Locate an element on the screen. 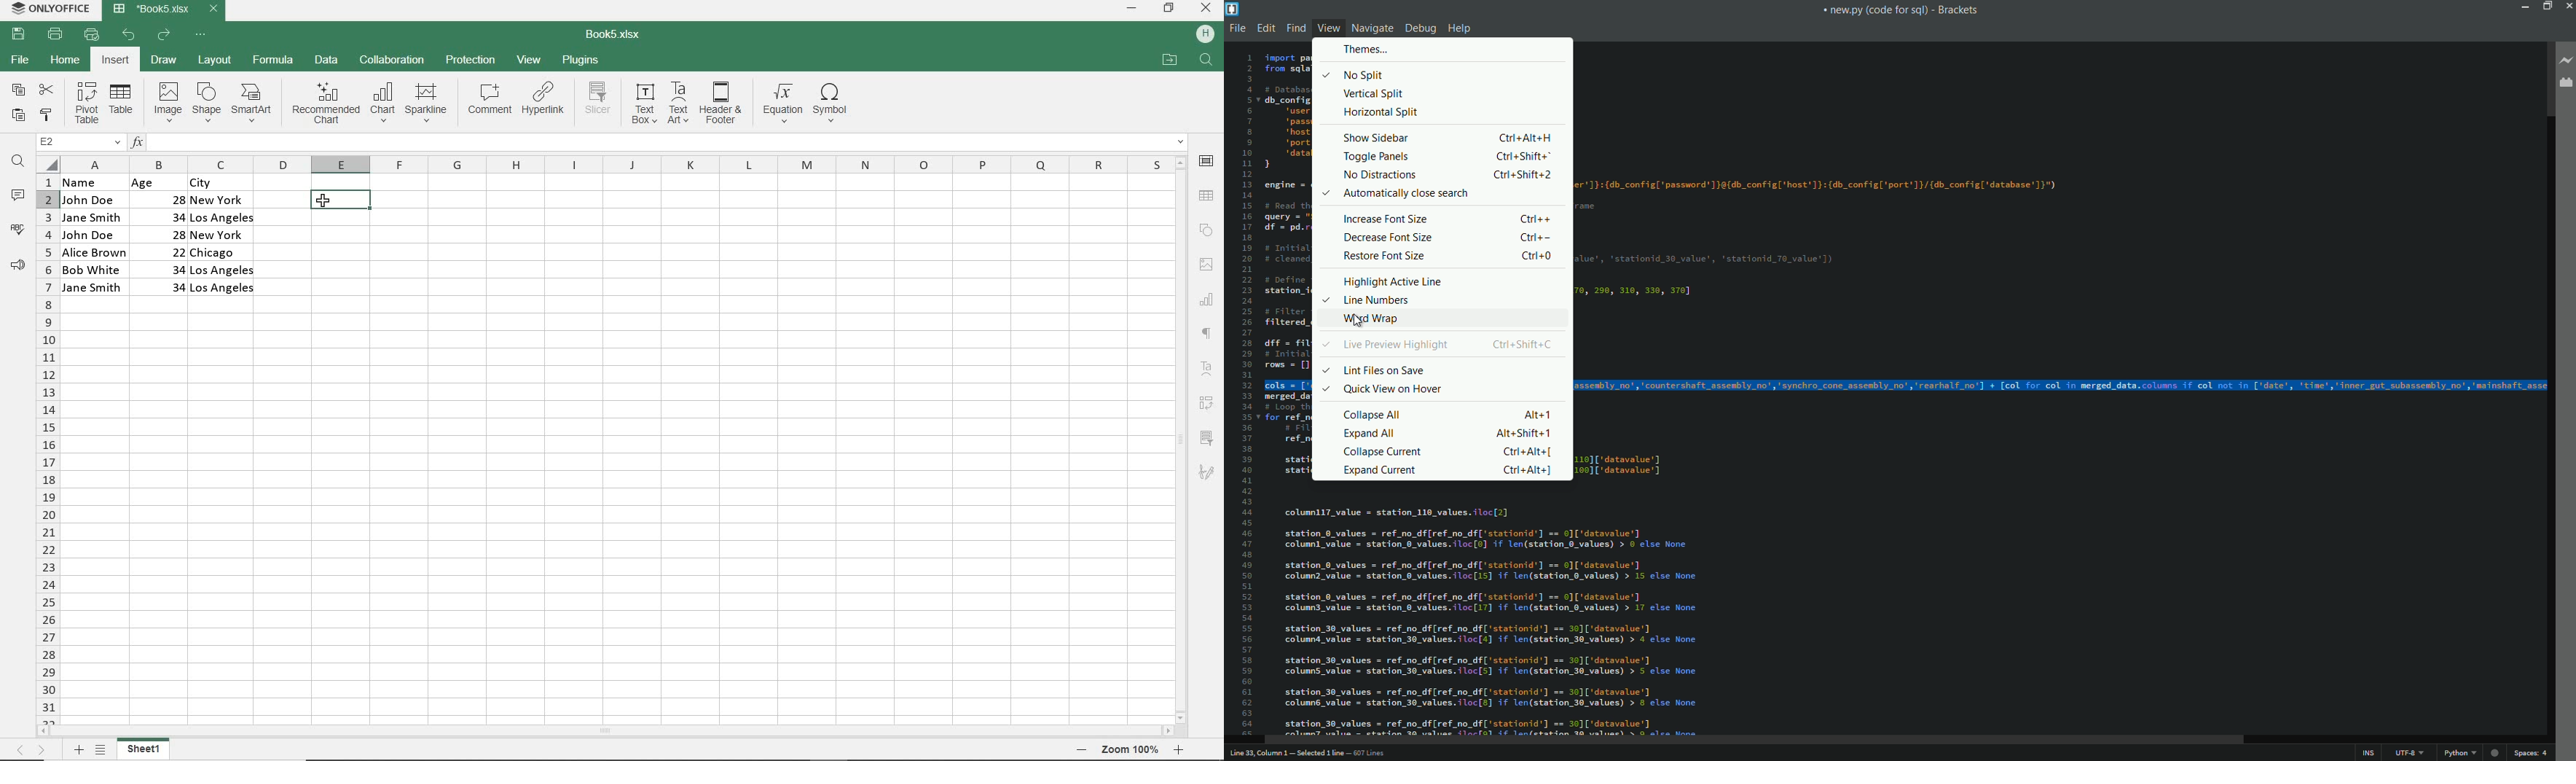 The height and width of the screenshot is (784, 2576). INSERT is located at coordinates (115, 60).